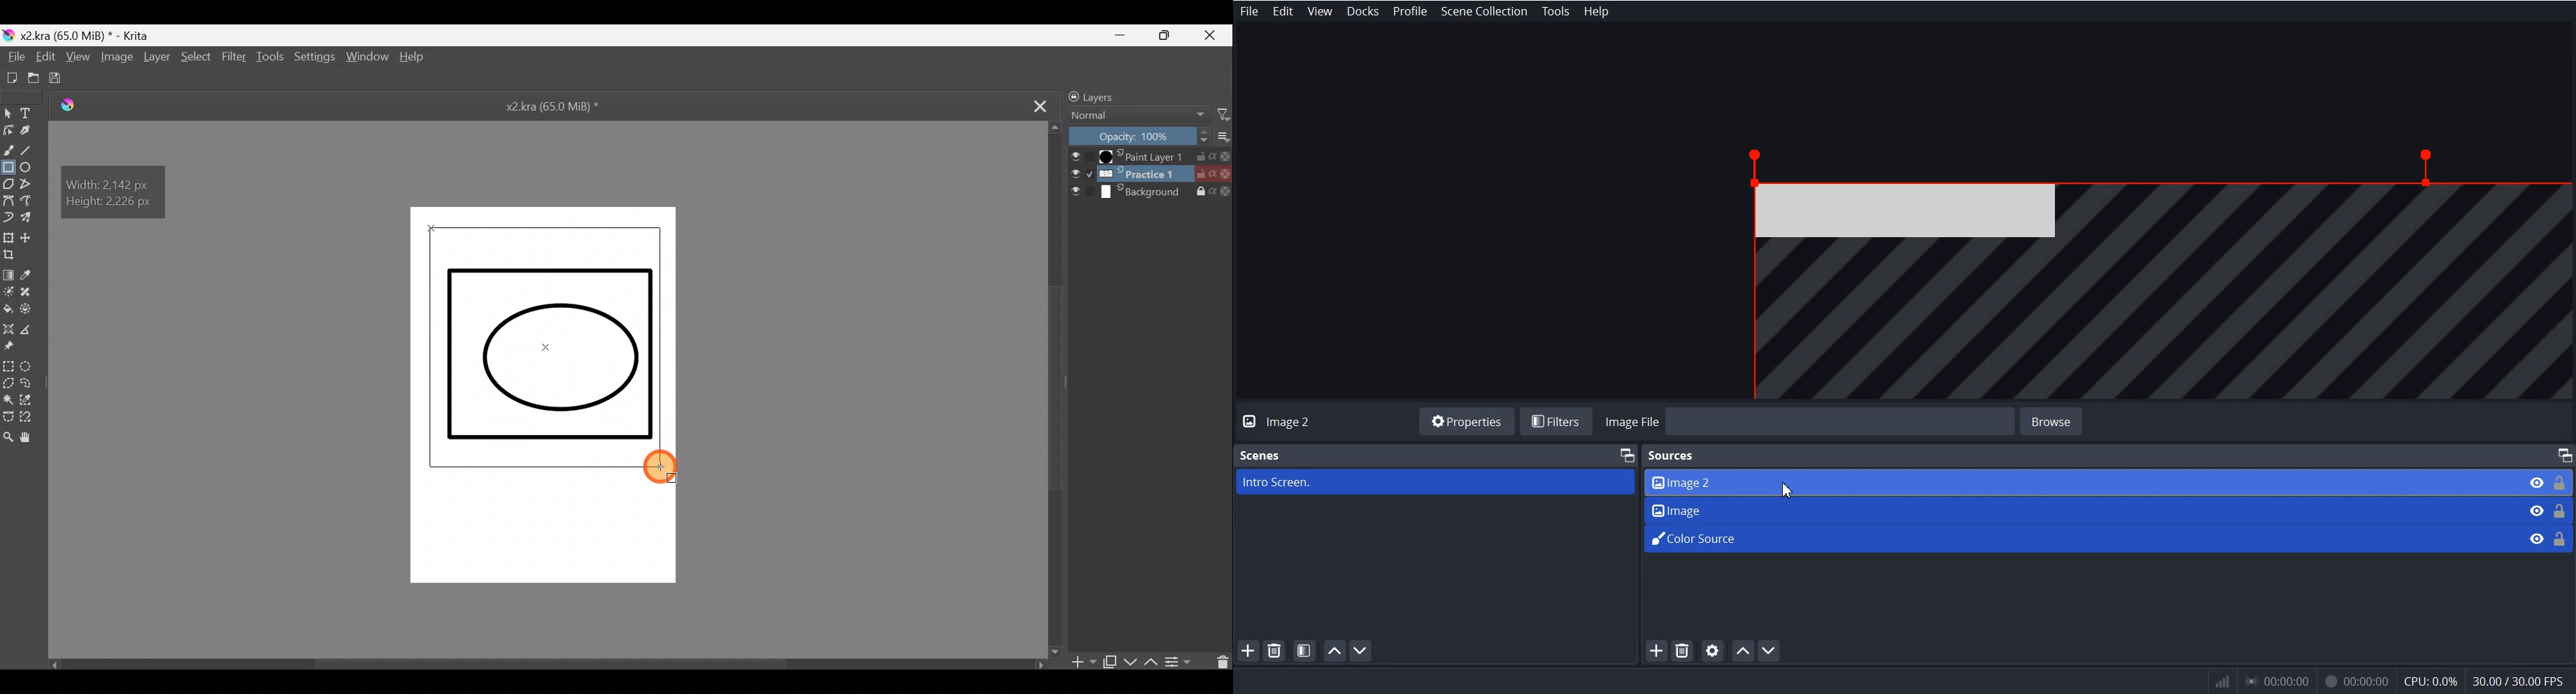 This screenshot has width=2576, height=700. What do you see at coordinates (2561, 509) in the screenshot?
I see `Lock` at bounding box center [2561, 509].